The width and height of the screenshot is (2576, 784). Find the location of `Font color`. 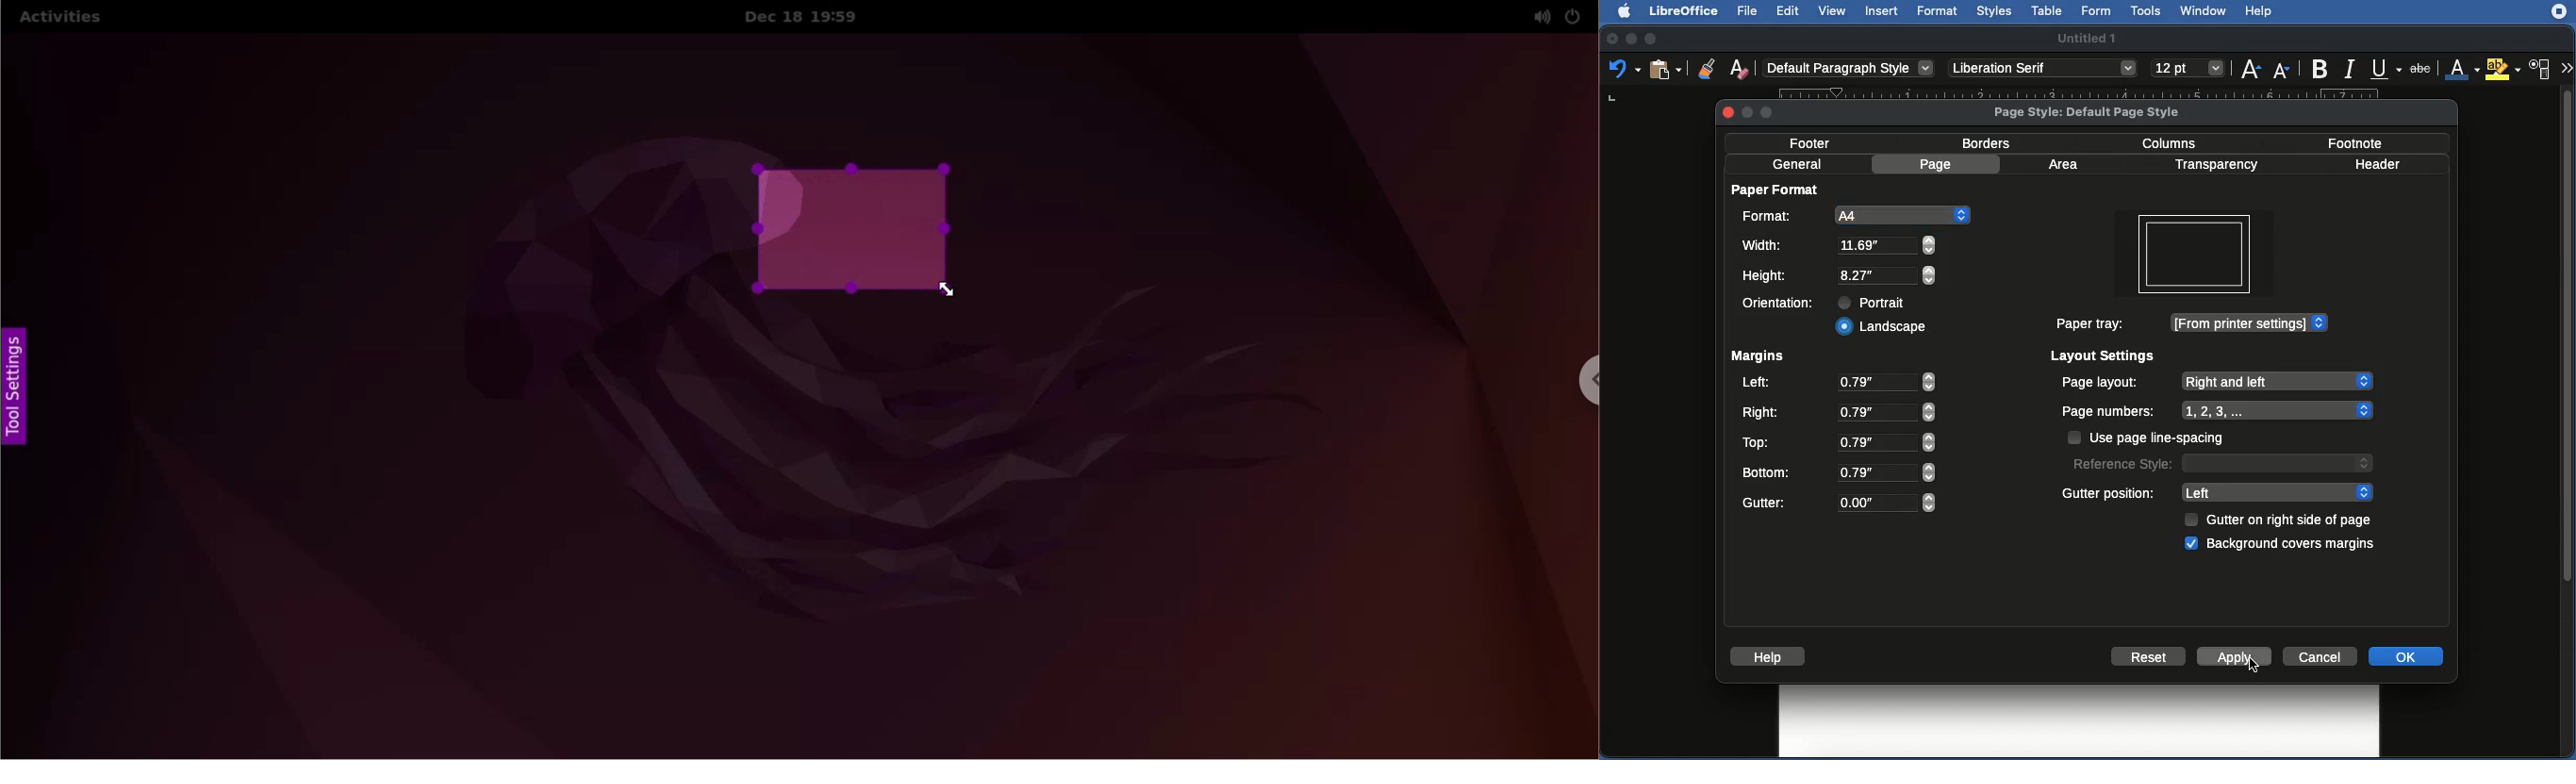

Font color is located at coordinates (2461, 66).